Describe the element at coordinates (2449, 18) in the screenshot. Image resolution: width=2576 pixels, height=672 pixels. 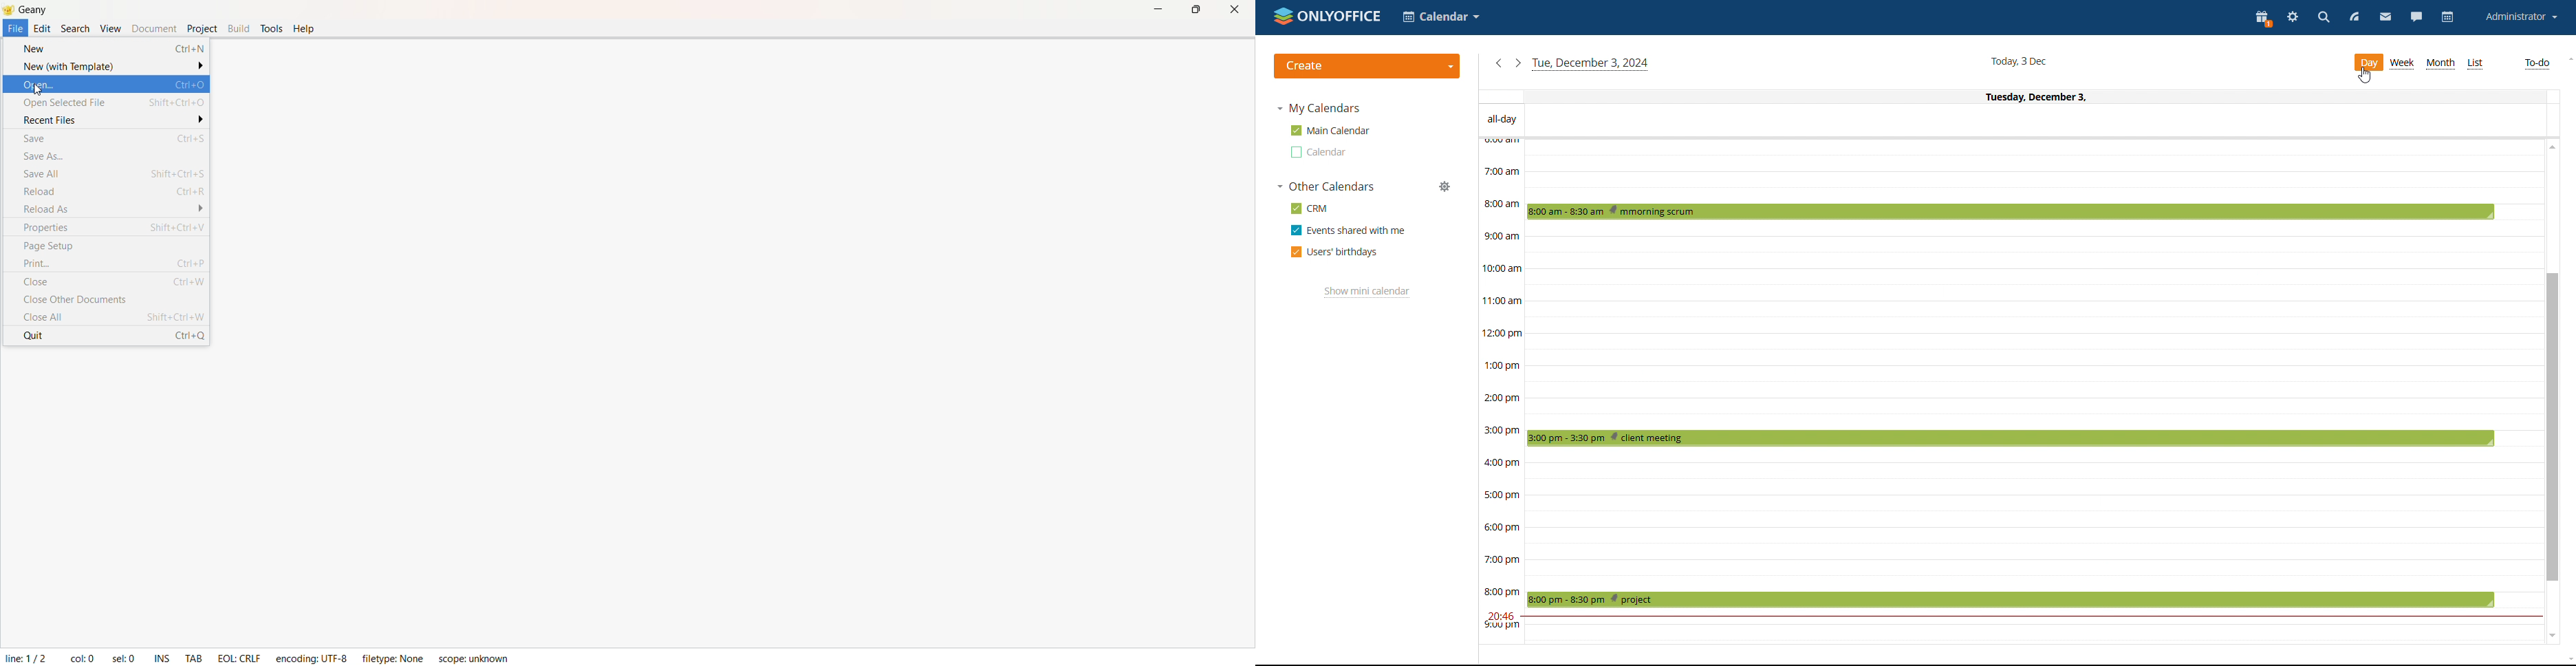
I see `calendar` at that location.